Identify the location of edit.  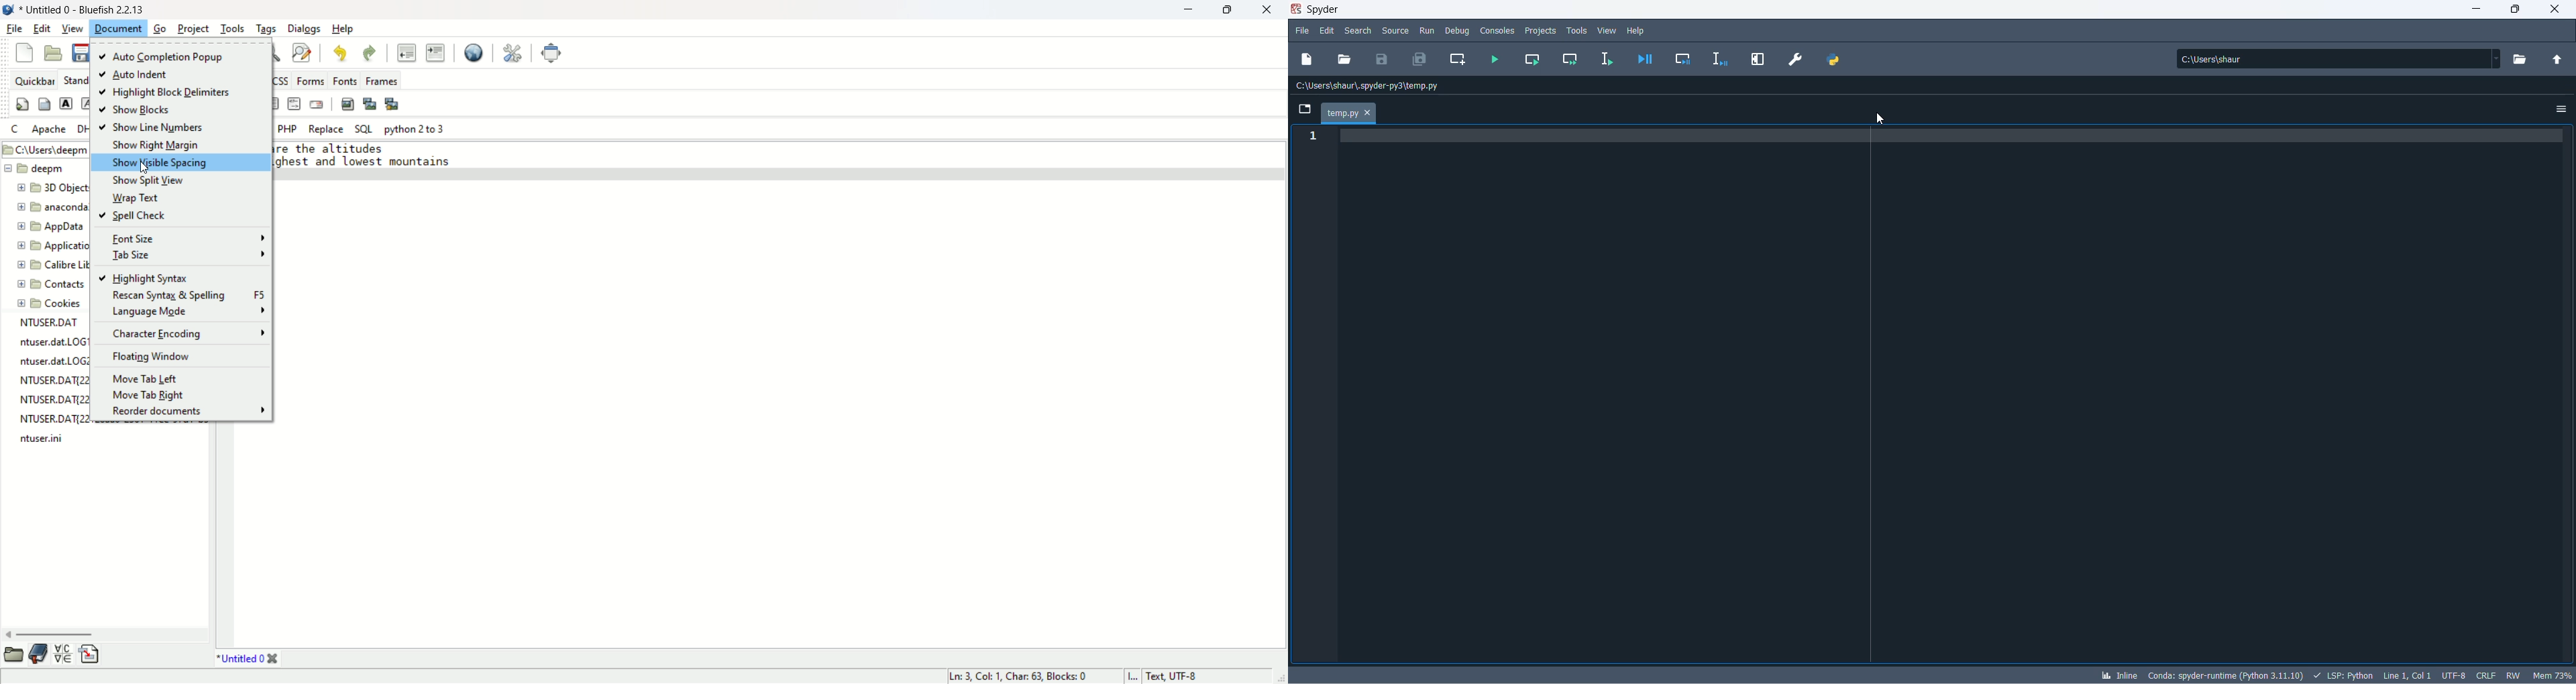
(1327, 30).